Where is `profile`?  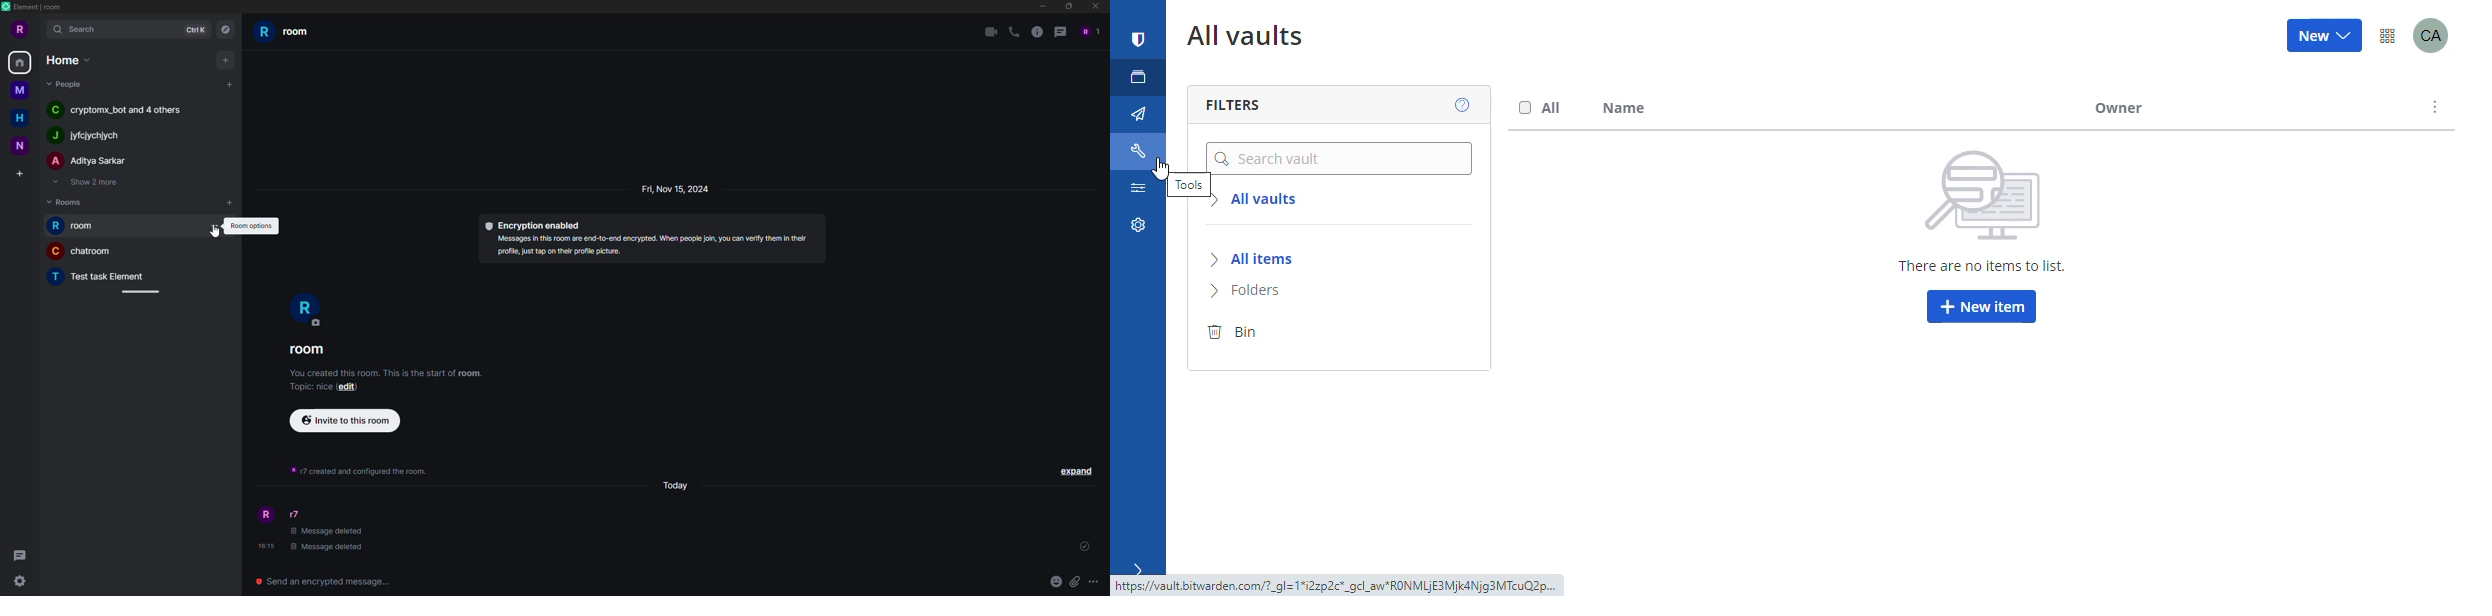
profile is located at coordinates (265, 514).